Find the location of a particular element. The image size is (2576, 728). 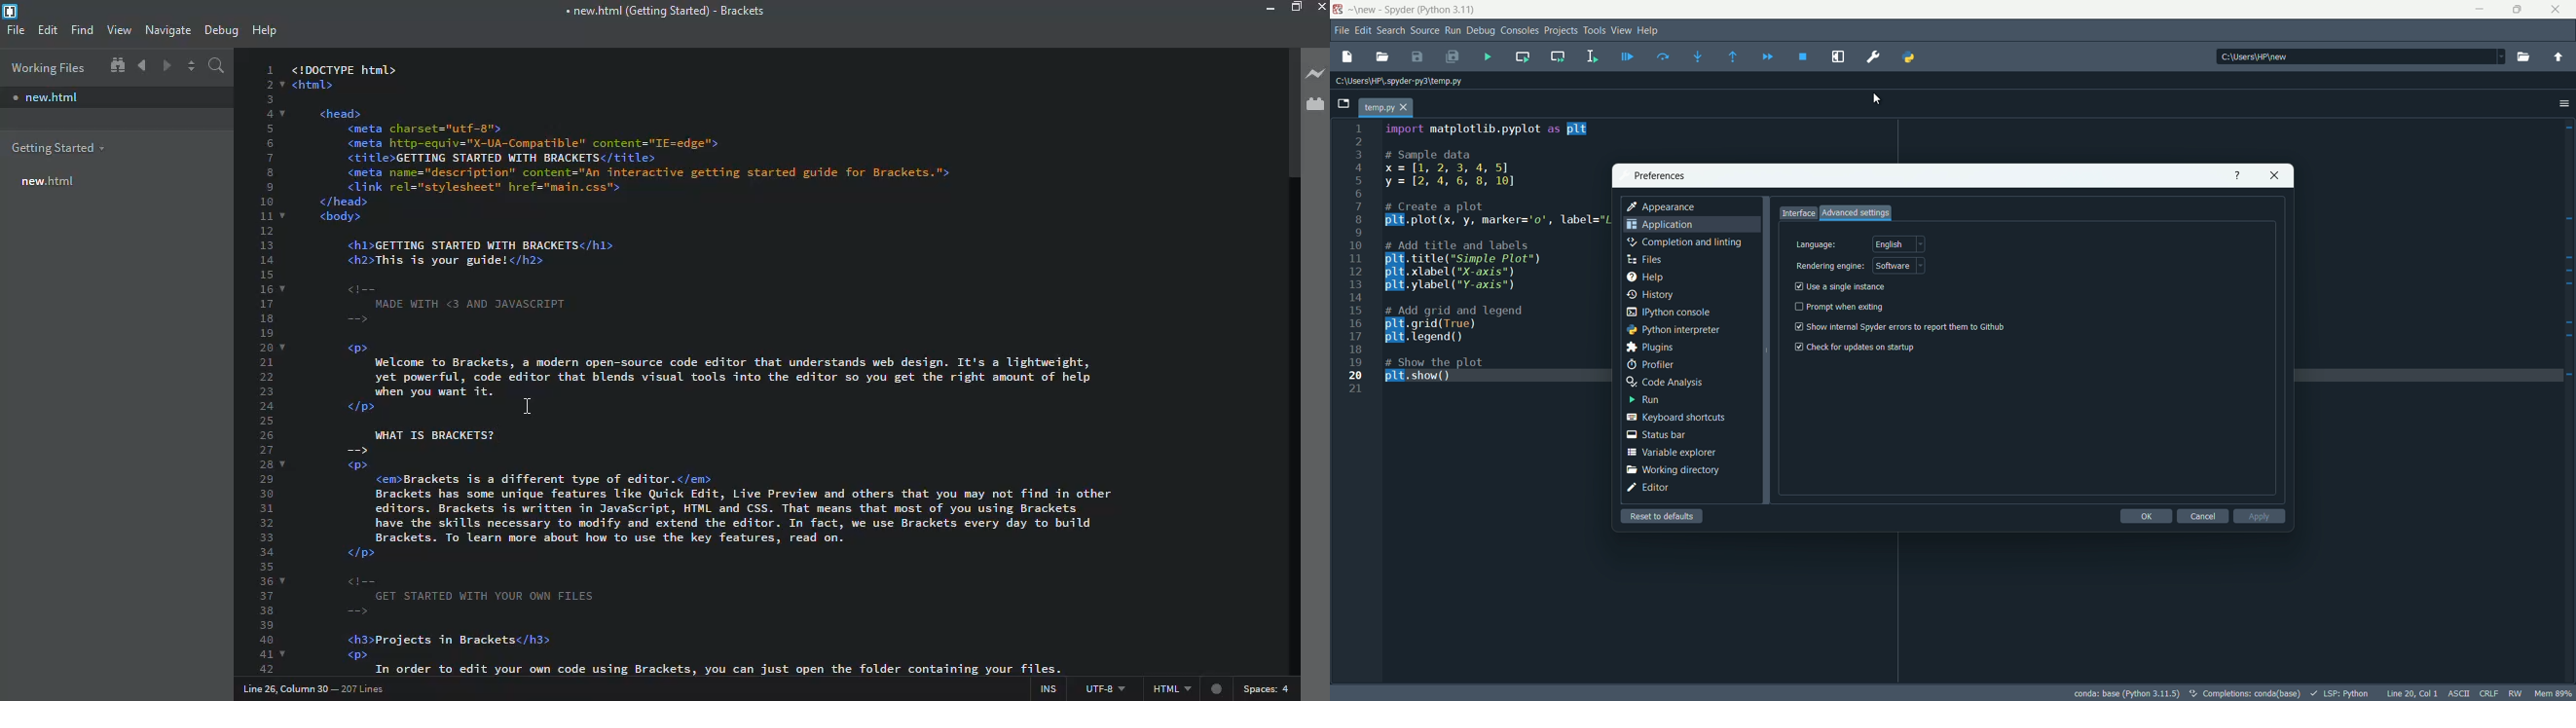

close is located at coordinates (2274, 175).